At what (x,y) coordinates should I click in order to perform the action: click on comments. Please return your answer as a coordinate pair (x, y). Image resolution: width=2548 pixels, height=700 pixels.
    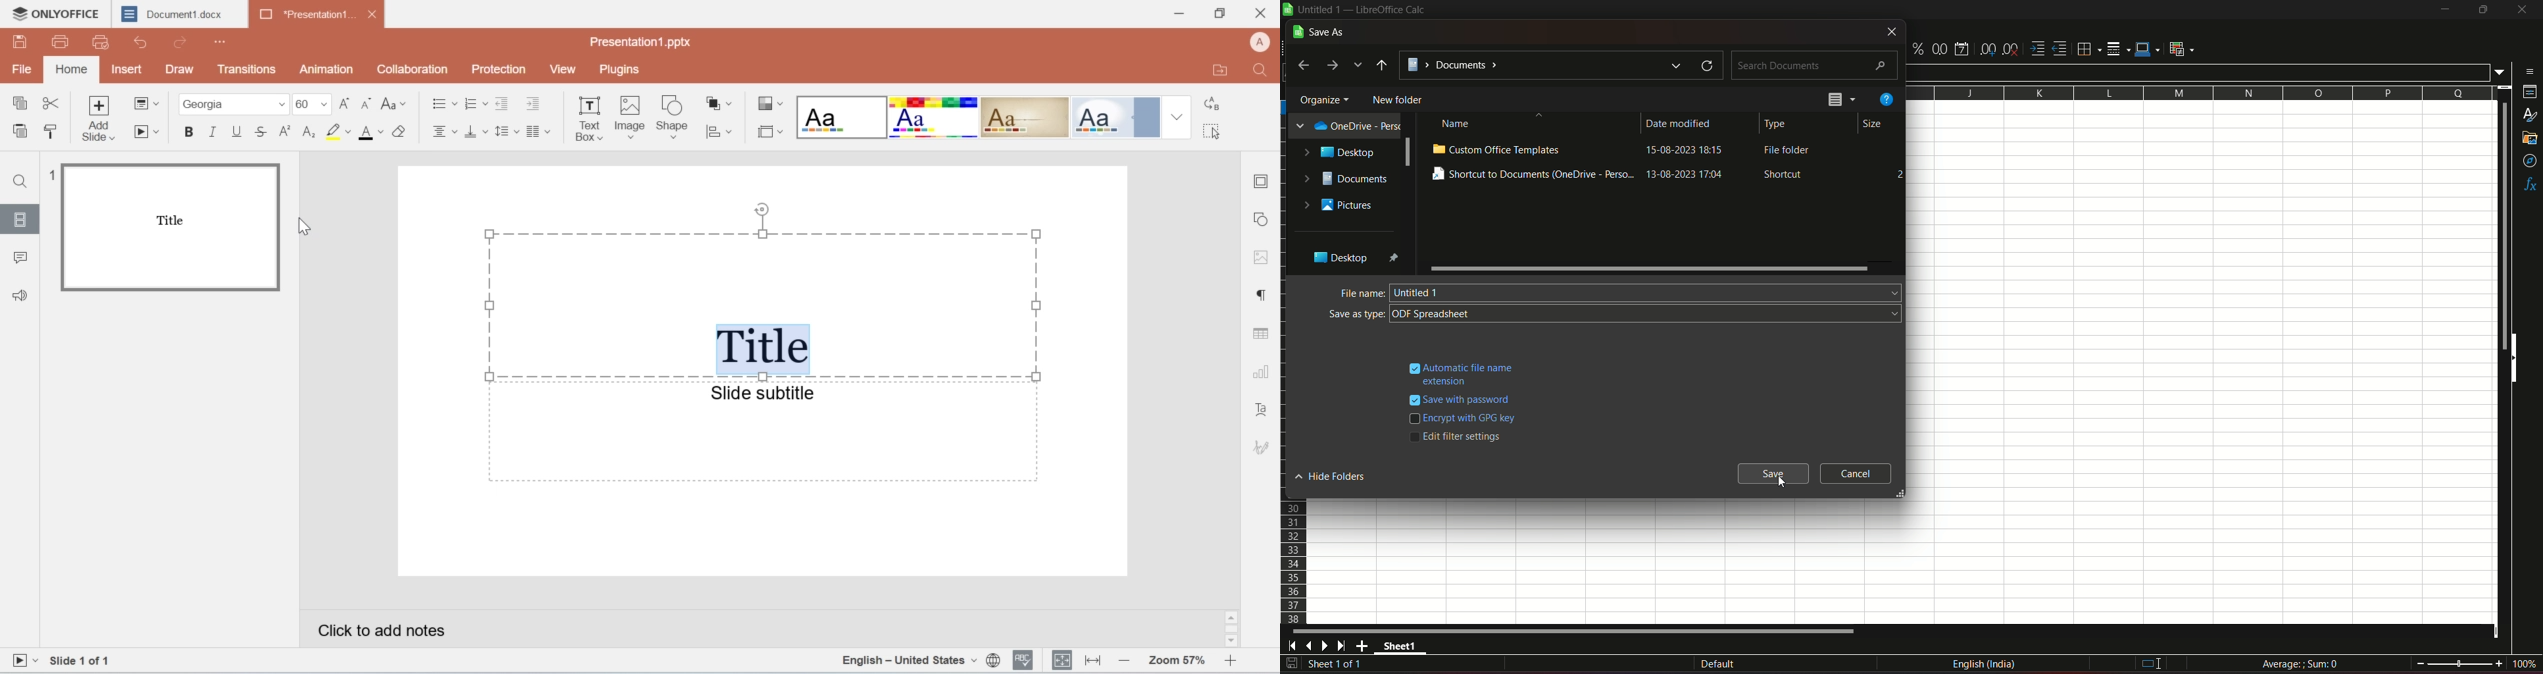
    Looking at the image, I should click on (22, 258).